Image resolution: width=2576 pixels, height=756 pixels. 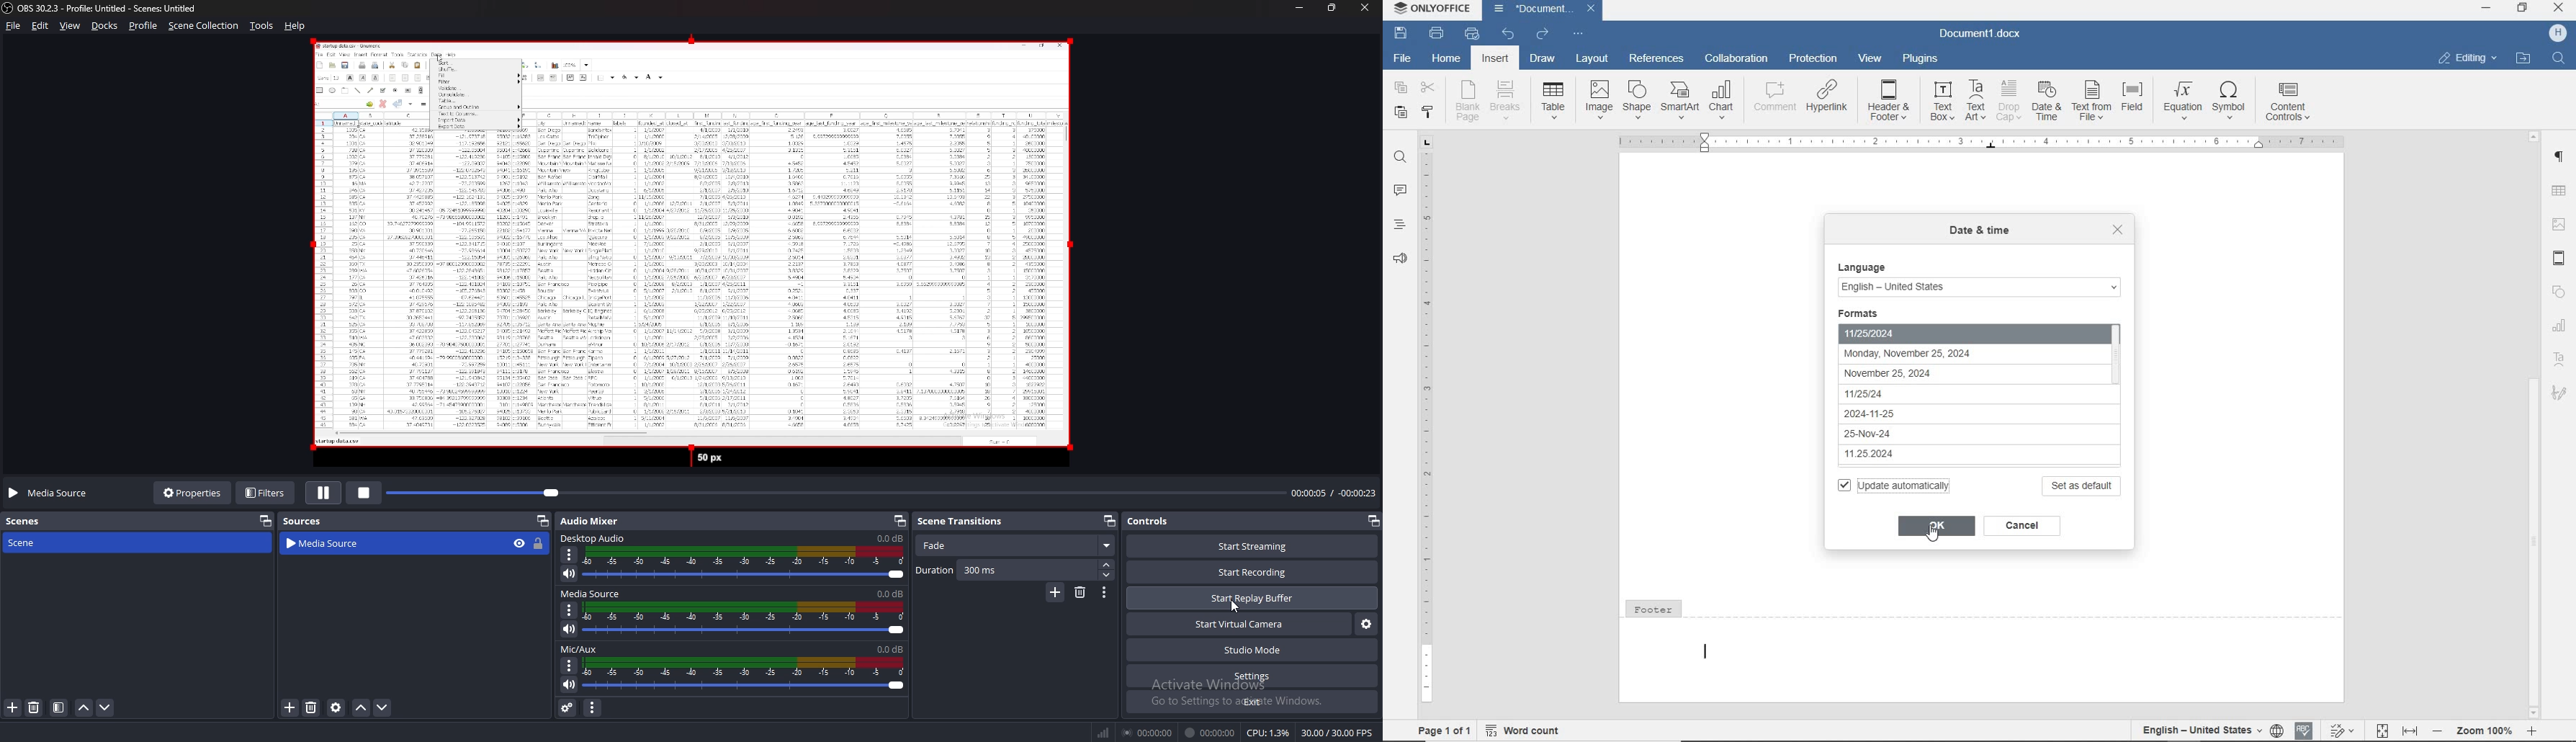 I want to click on English — United States -, so click(x=1980, y=284).